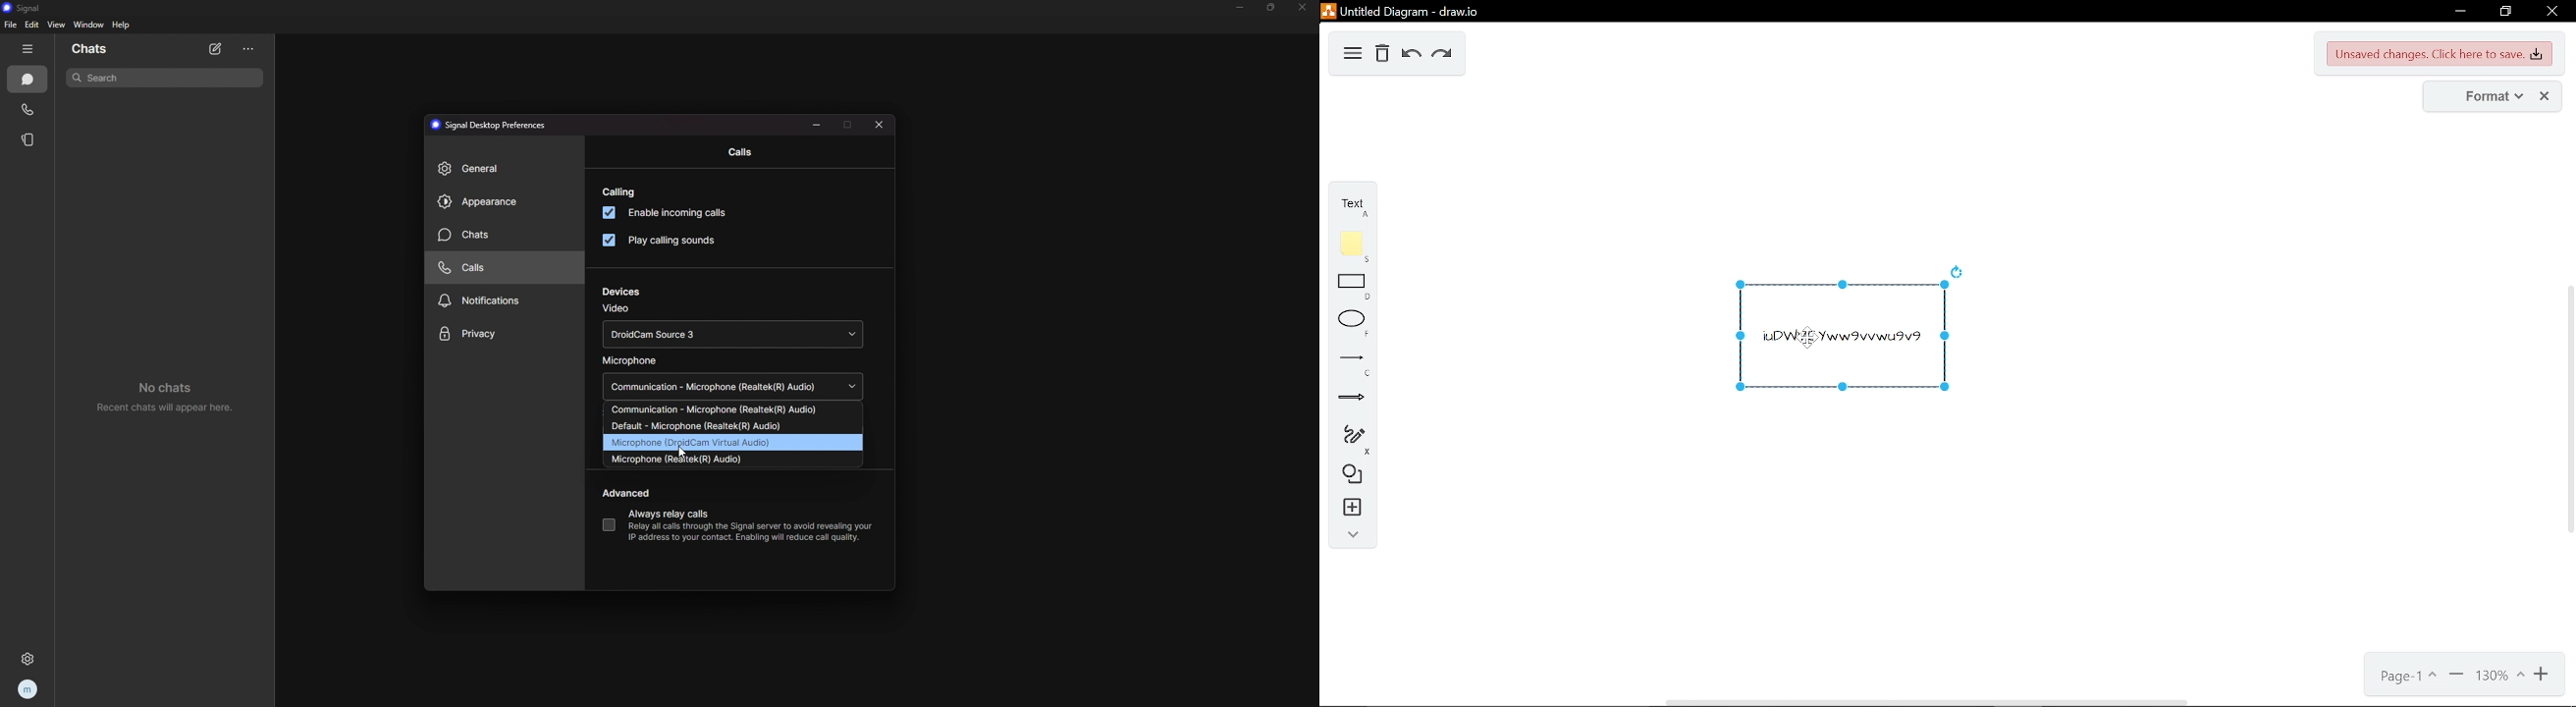 The image size is (2576, 728). I want to click on source, so click(731, 460).